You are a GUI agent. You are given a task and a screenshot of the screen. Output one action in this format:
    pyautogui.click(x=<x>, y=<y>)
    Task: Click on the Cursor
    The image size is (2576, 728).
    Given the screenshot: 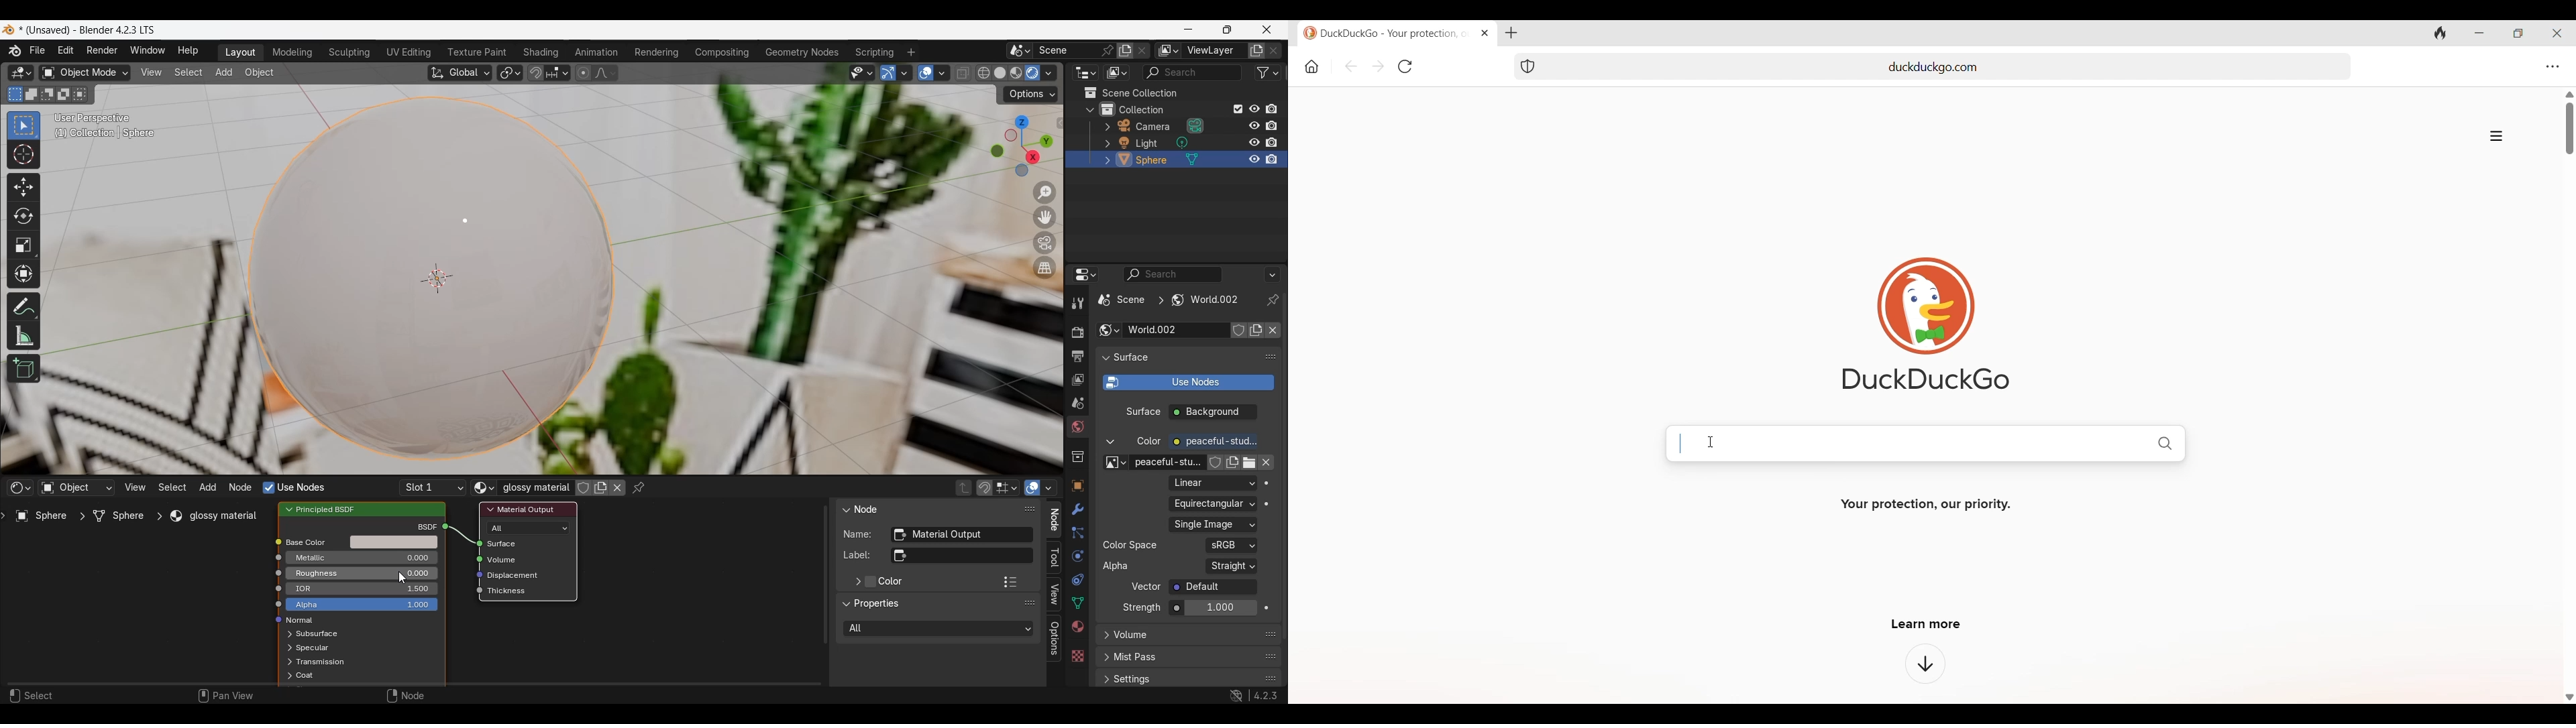 What is the action you would take?
    pyautogui.click(x=404, y=577)
    